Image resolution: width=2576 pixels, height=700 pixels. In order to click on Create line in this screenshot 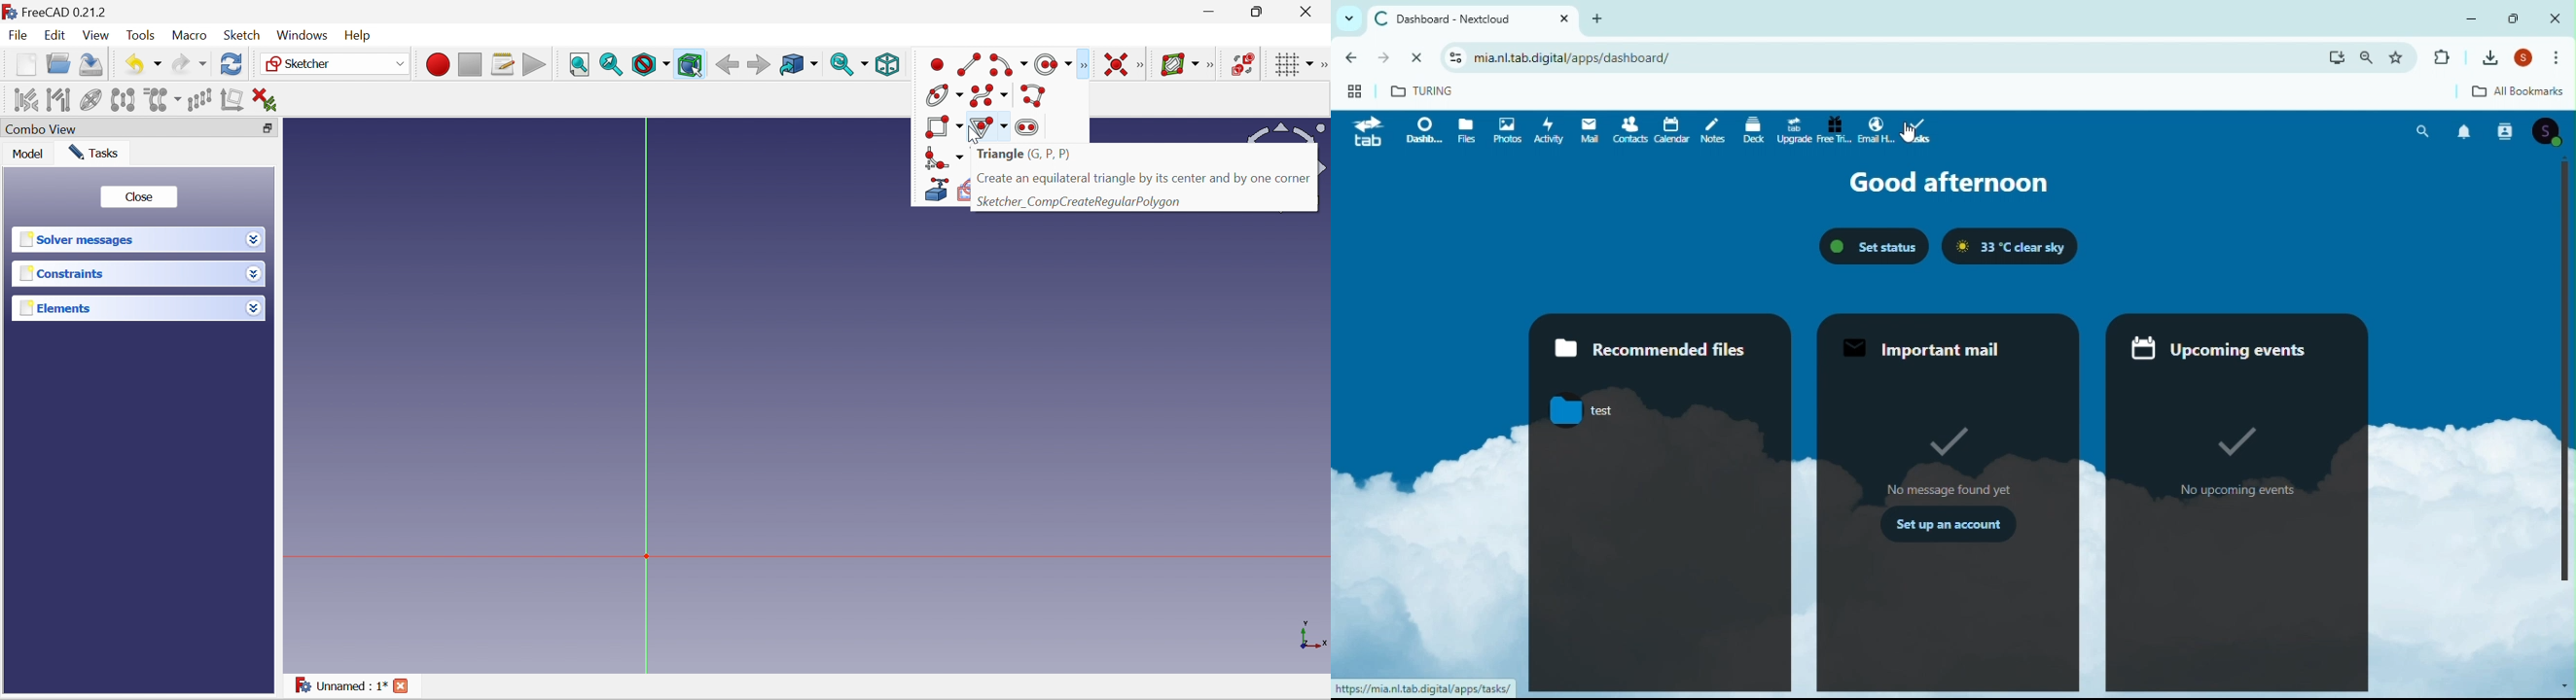, I will do `click(969, 64)`.